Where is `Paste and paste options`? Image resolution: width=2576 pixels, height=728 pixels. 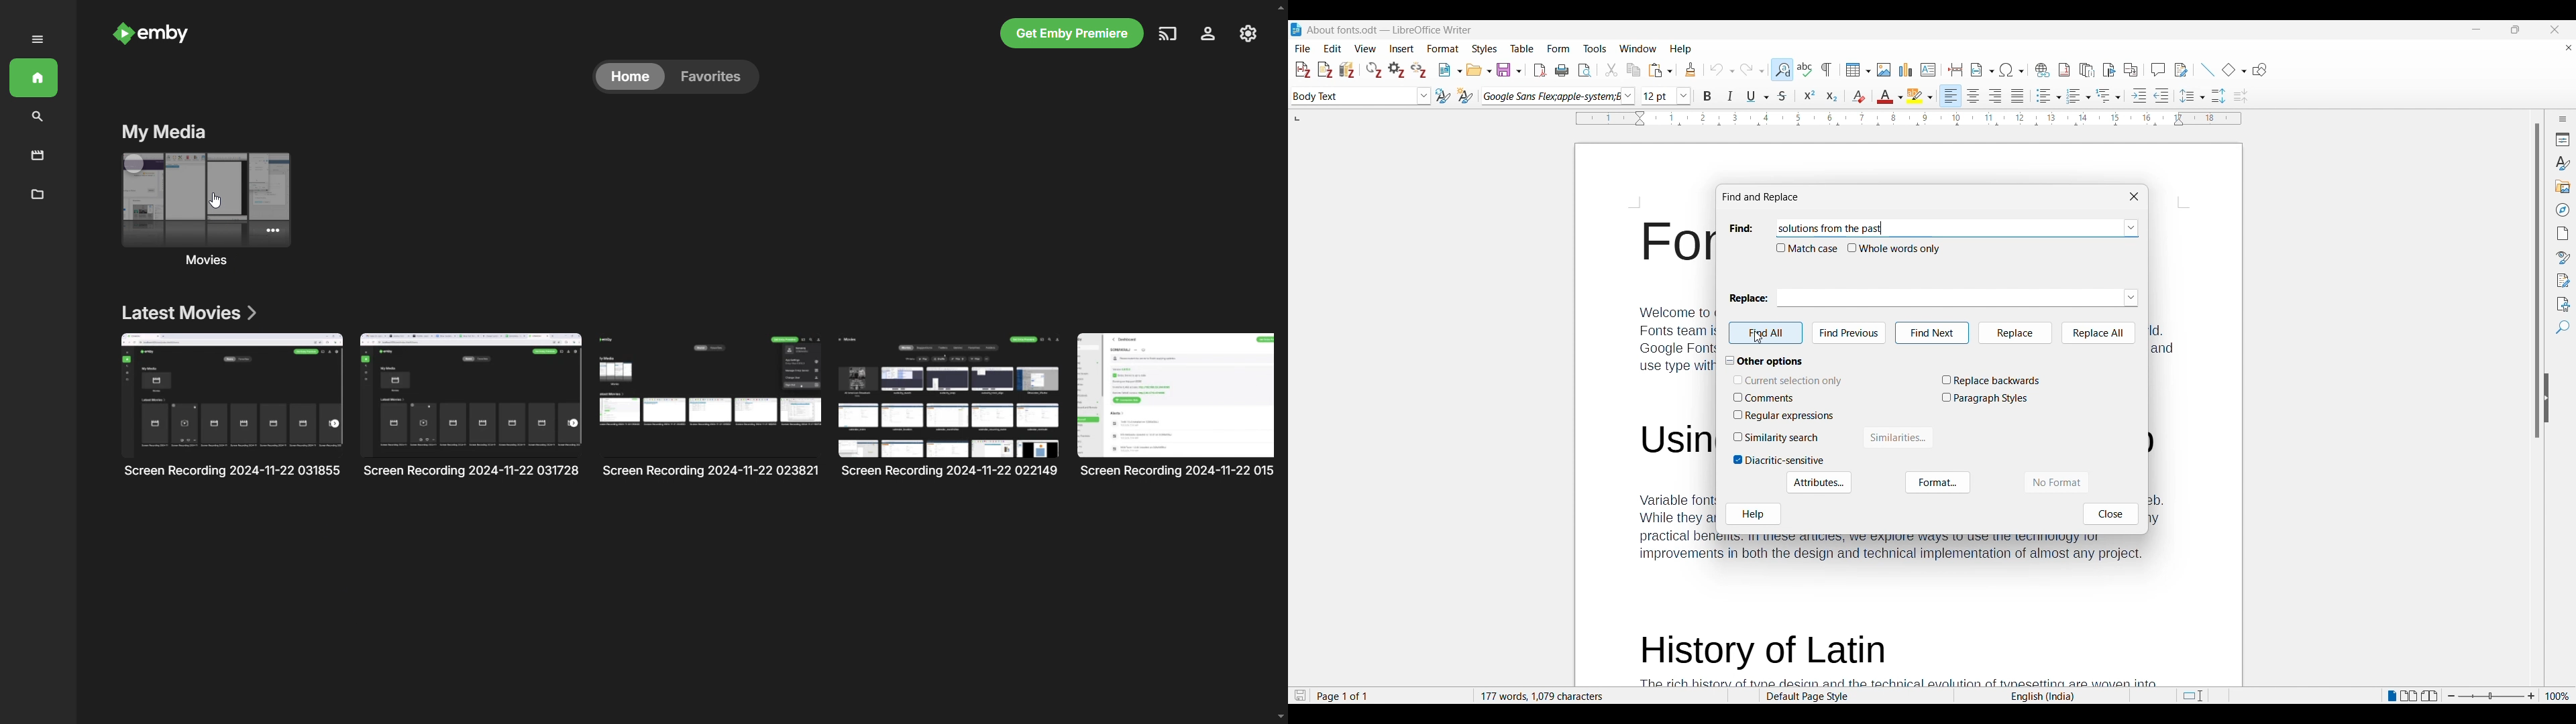 Paste and paste options is located at coordinates (1661, 70).